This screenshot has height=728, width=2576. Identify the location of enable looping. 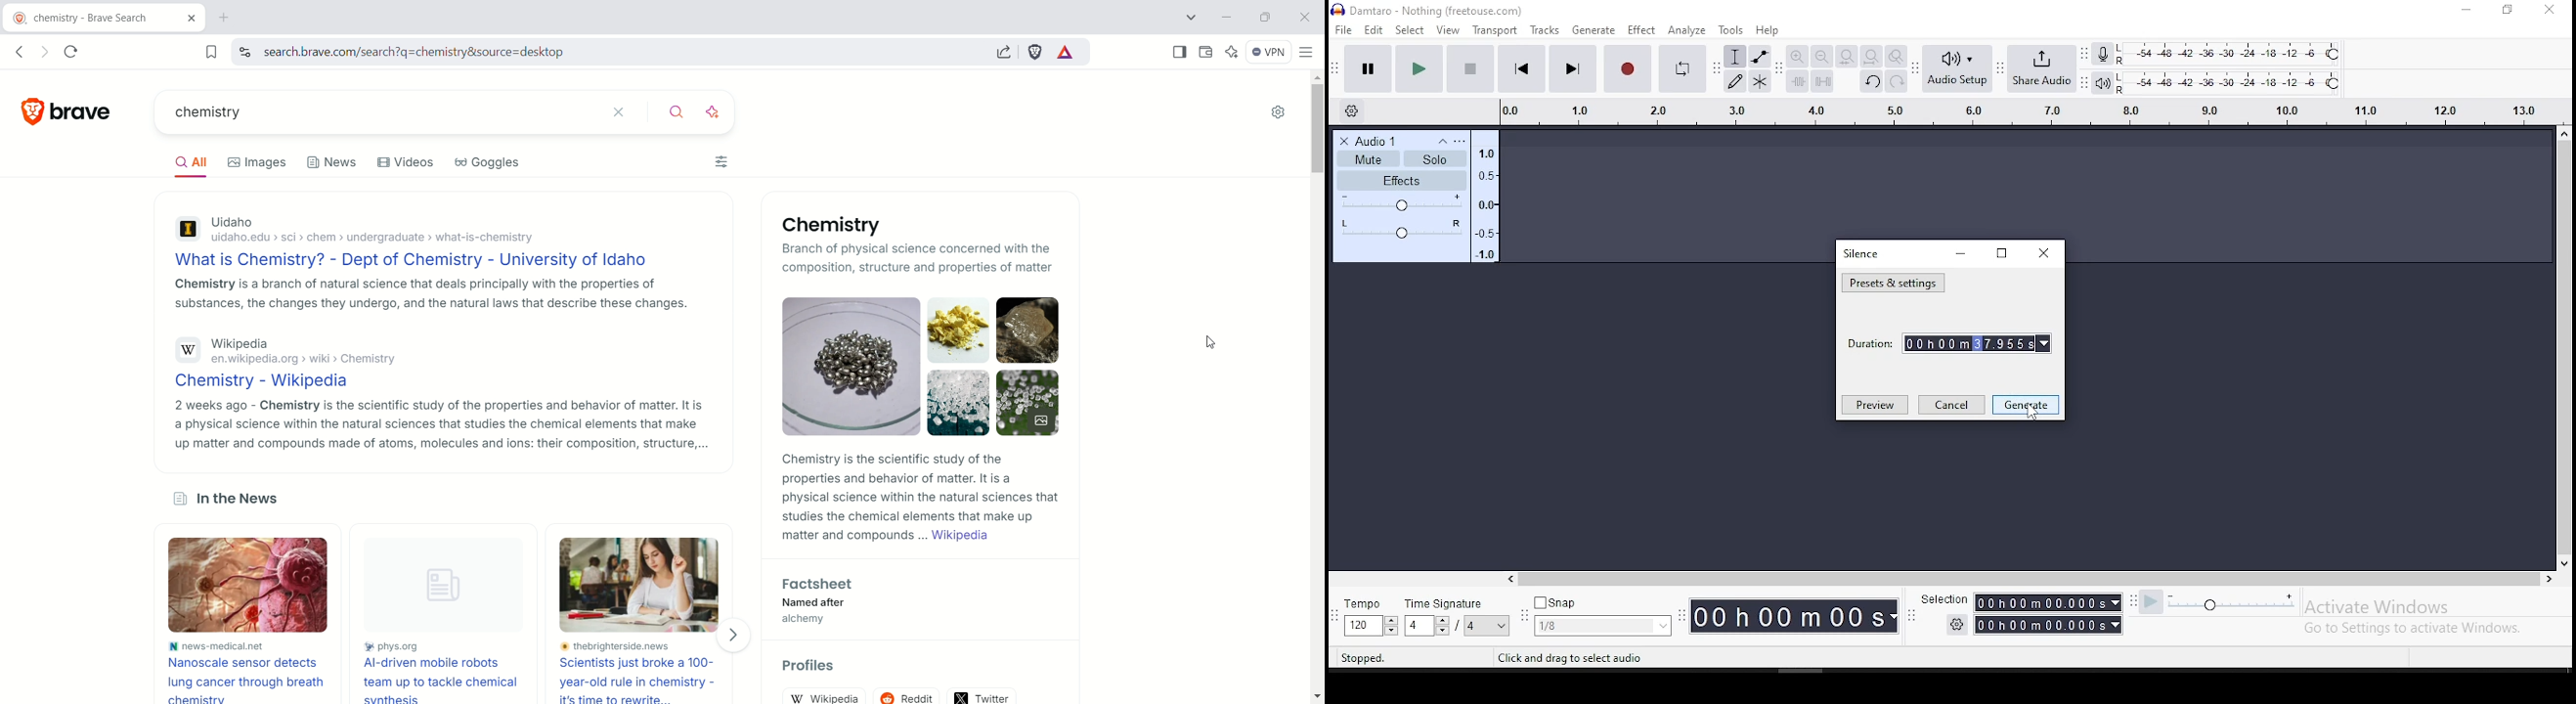
(1683, 68).